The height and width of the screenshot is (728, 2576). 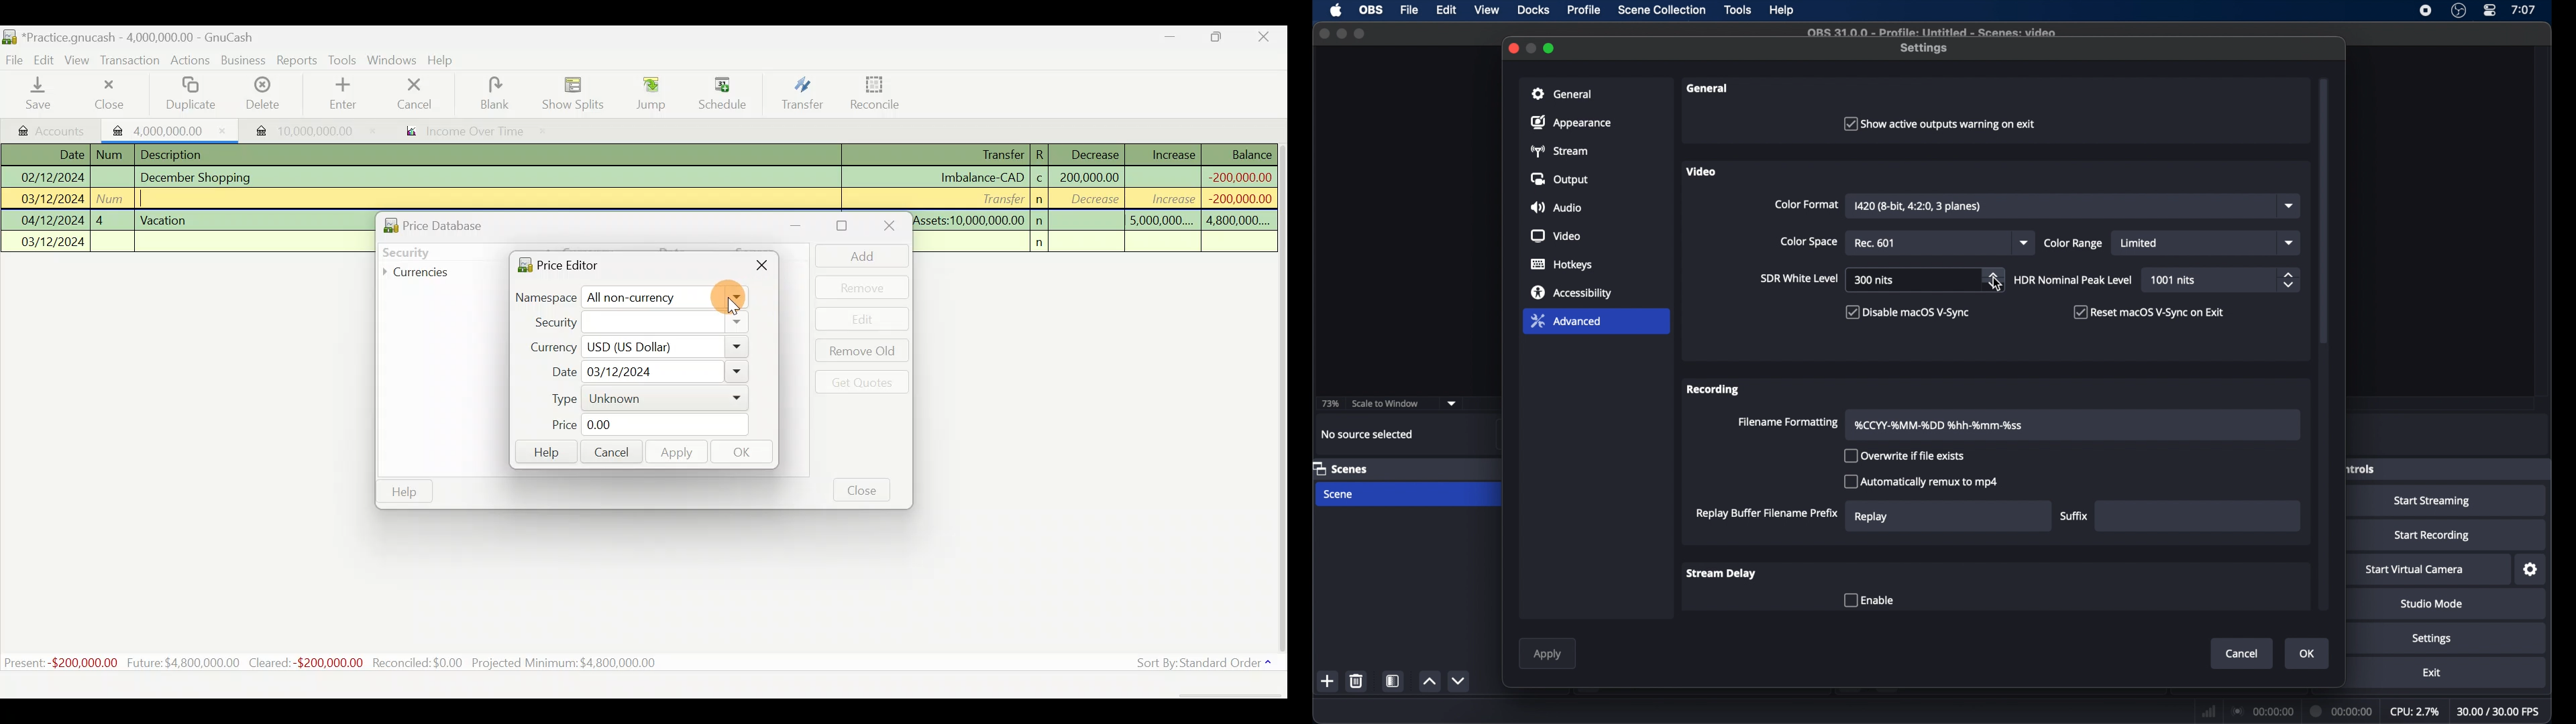 I want to click on audio, so click(x=1555, y=208).